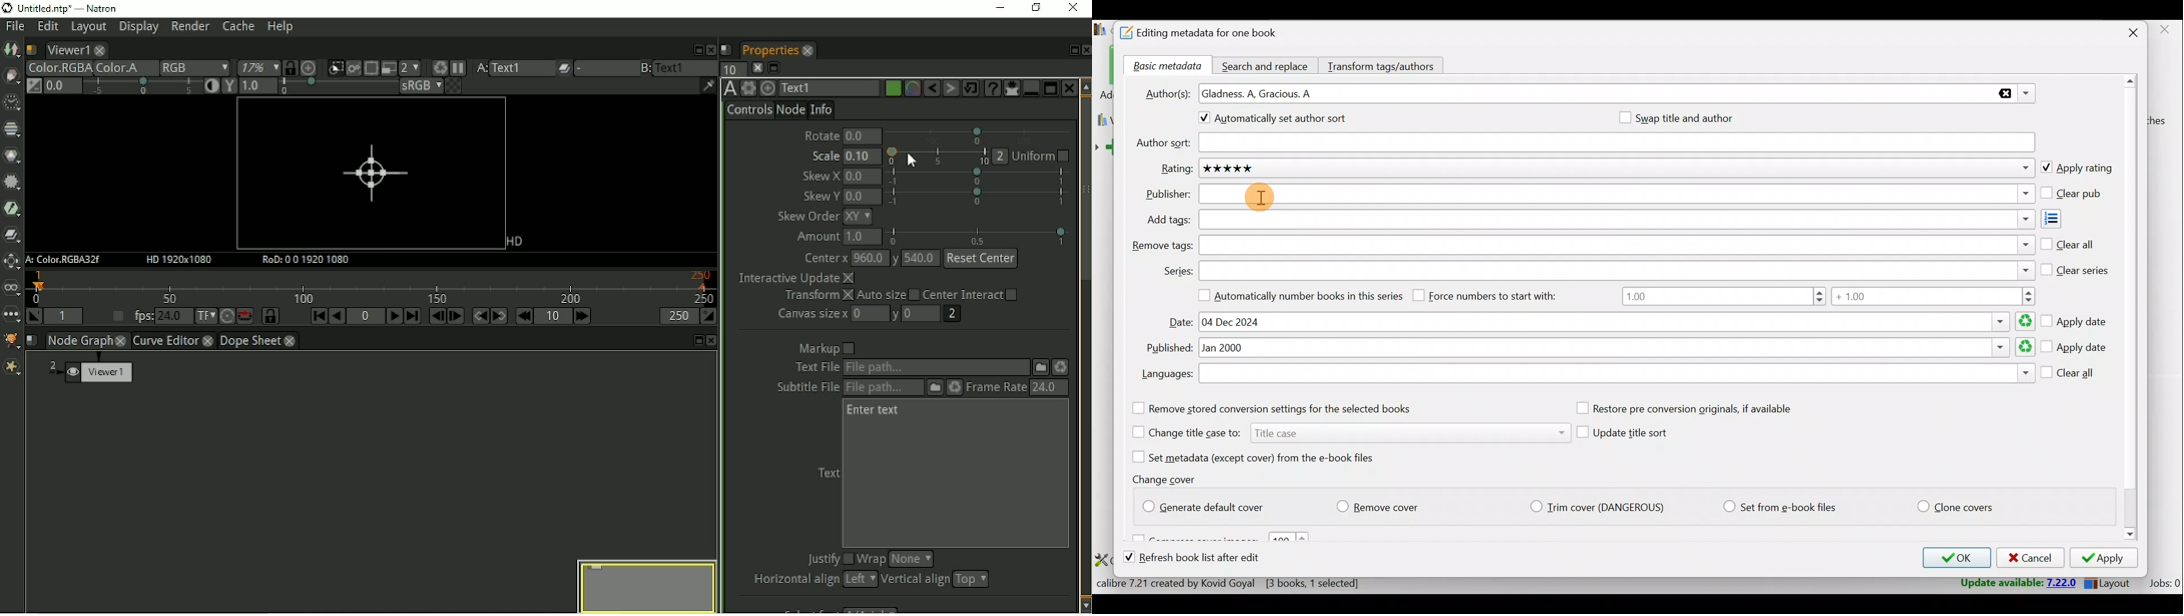 This screenshot has height=616, width=2184. What do you see at coordinates (2164, 583) in the screenshot?
I see `Jobs` at bounding box center [2164, 583].